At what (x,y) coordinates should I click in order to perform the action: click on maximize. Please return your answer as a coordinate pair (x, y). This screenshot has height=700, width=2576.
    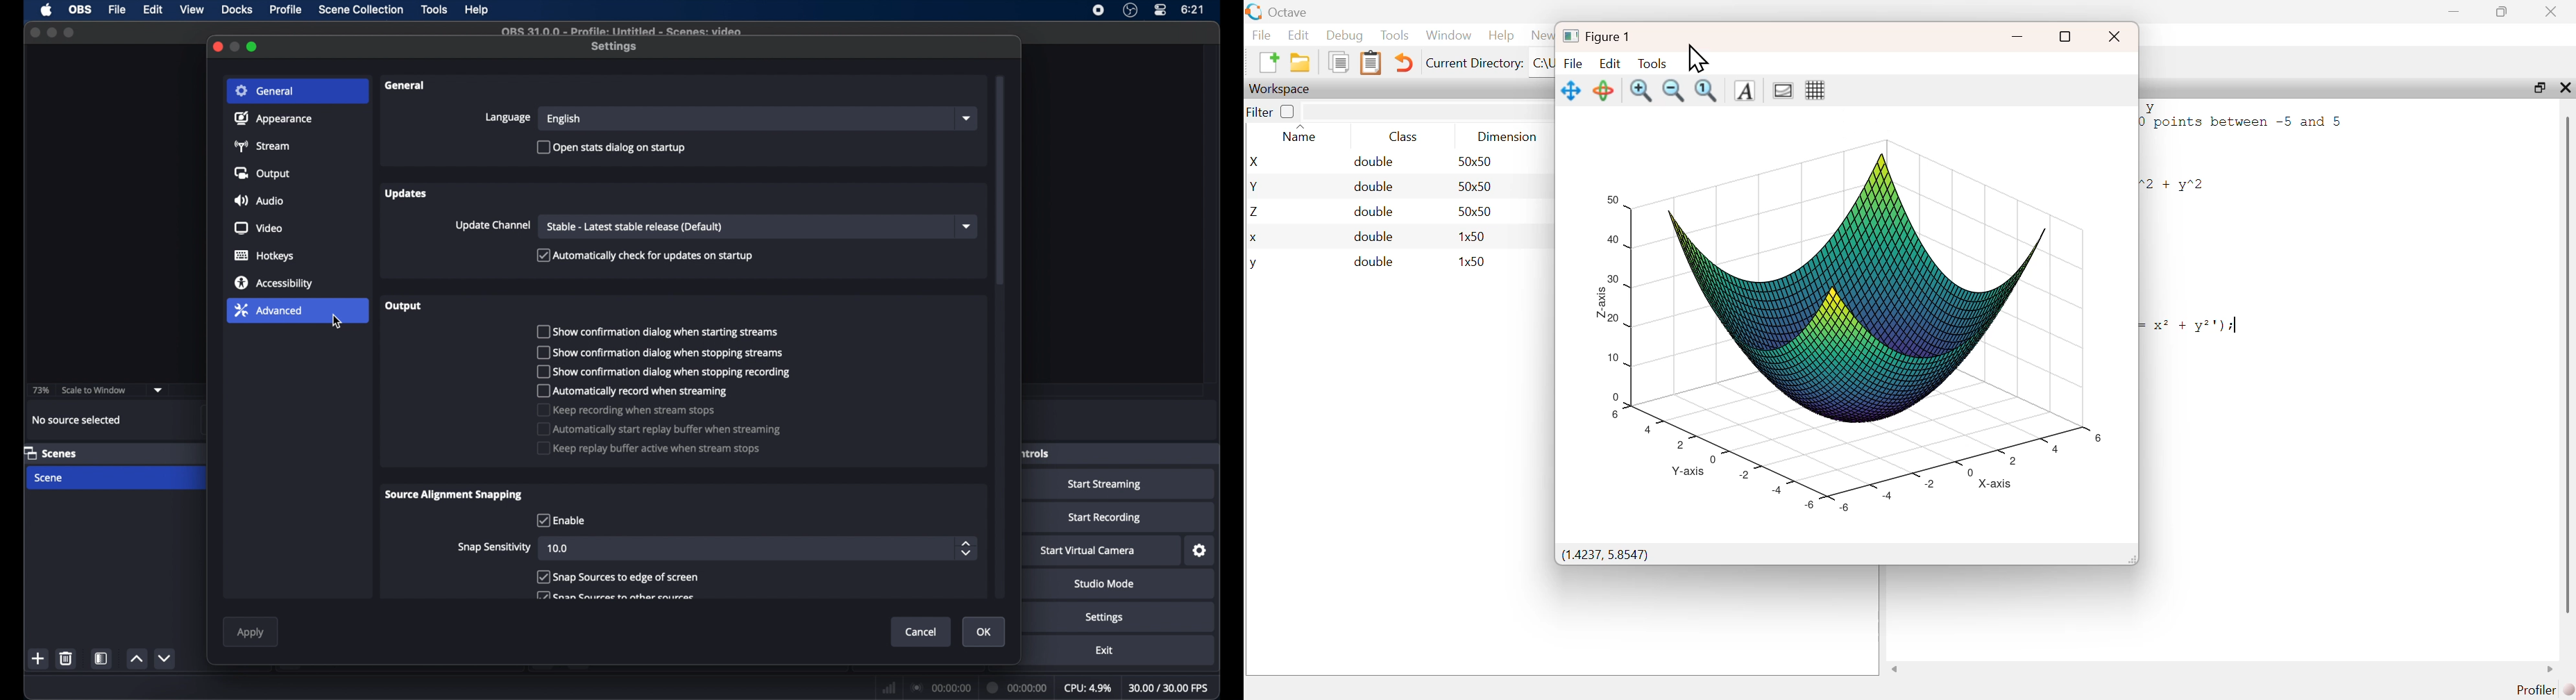
    Looking at the image, I should click on (2538, 87).